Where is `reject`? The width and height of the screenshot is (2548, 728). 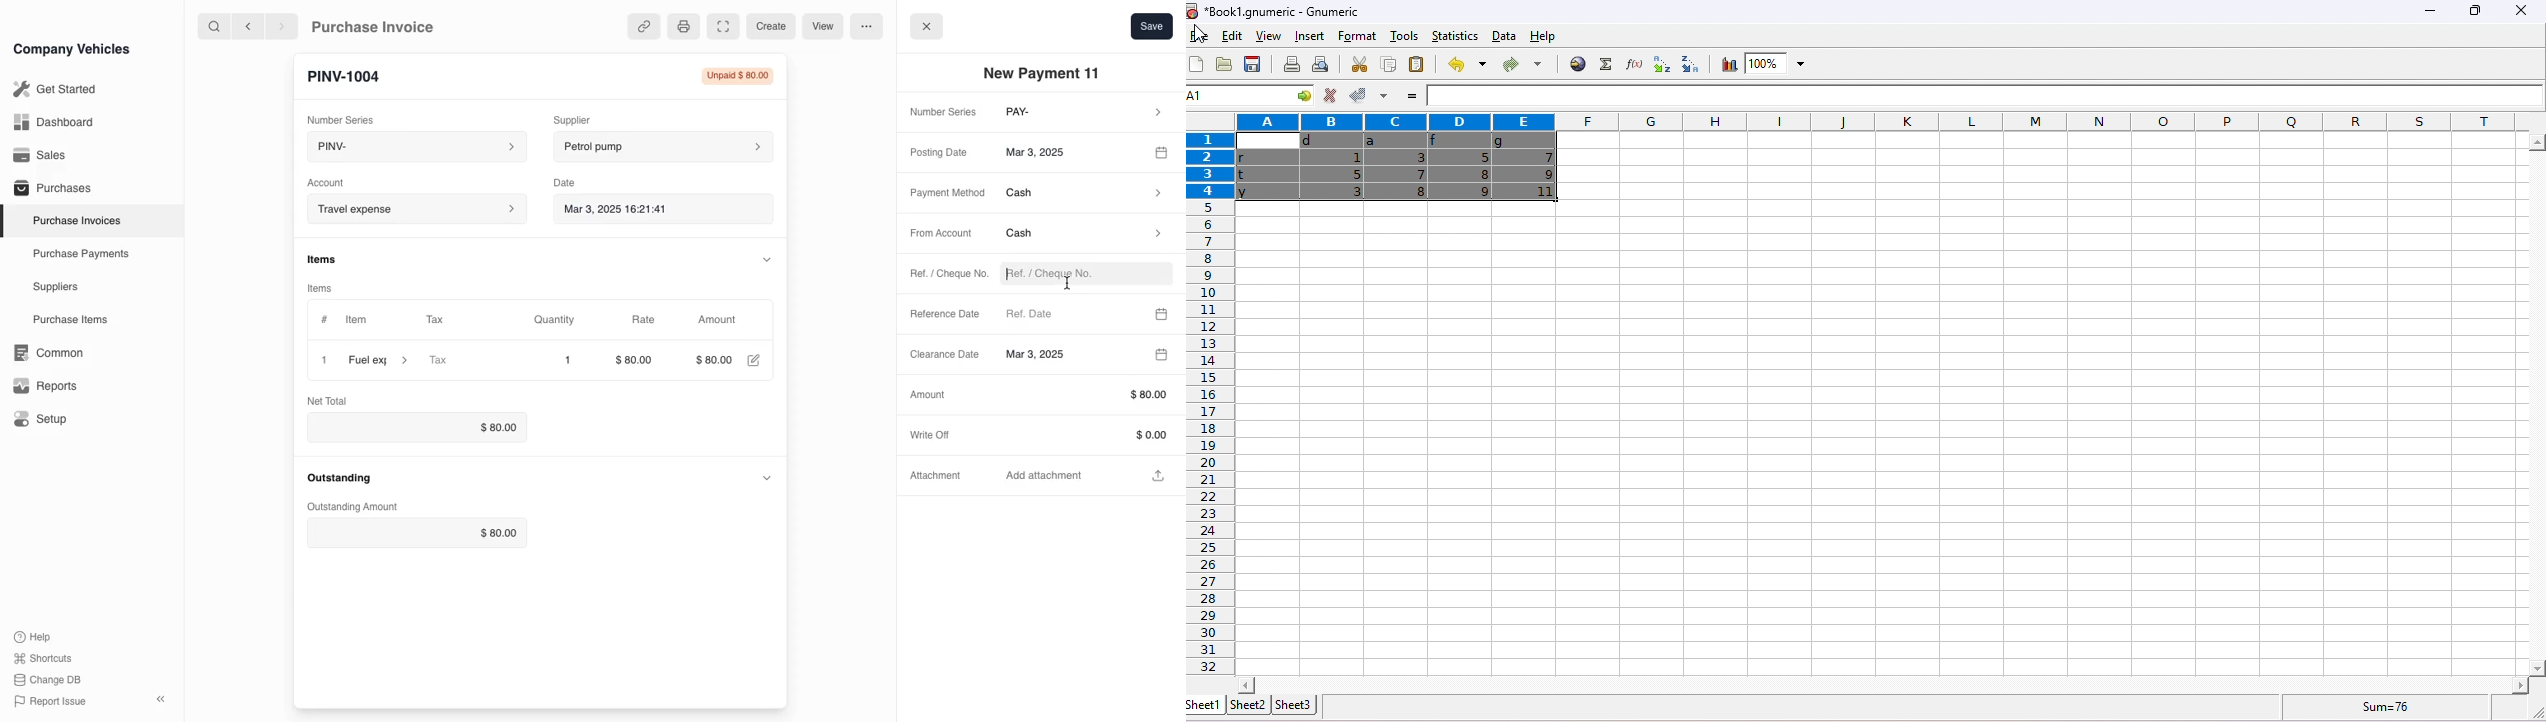
reject is located at coordinates (1329, 96).